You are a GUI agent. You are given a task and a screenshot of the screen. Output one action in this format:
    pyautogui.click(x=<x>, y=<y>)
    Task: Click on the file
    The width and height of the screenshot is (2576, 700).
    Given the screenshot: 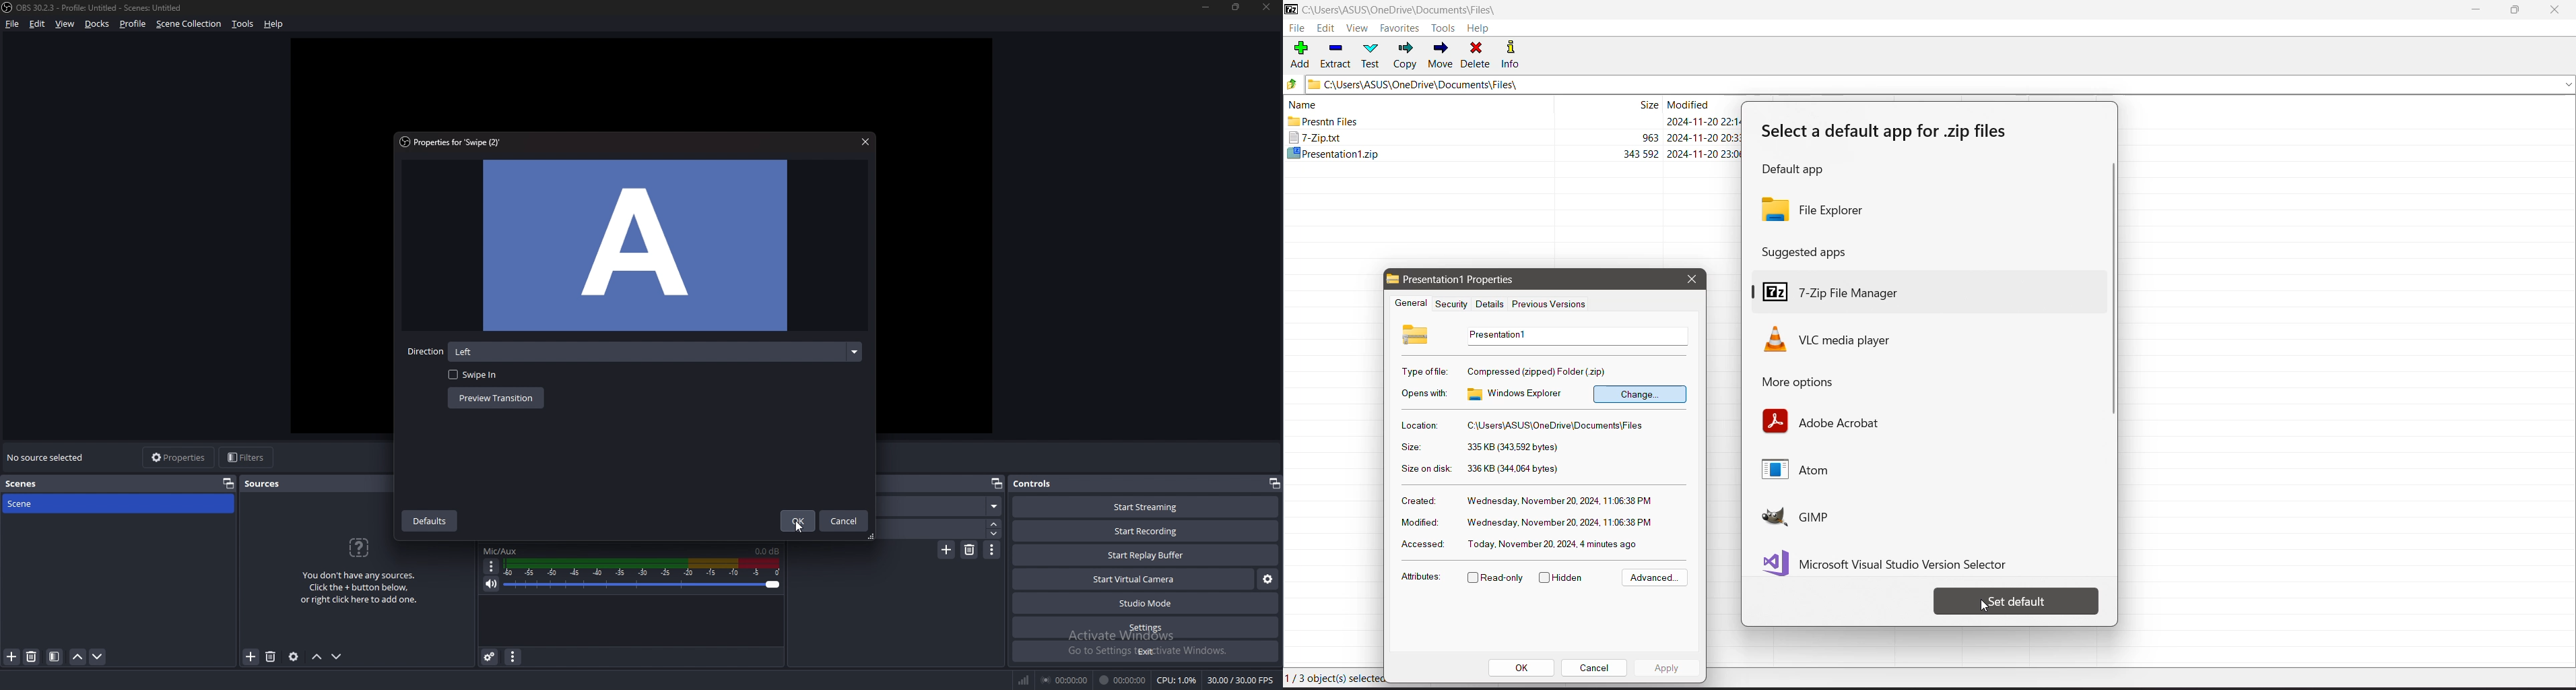 What is the action you would take?
    pyautogui.click(x=13, y=24)
    